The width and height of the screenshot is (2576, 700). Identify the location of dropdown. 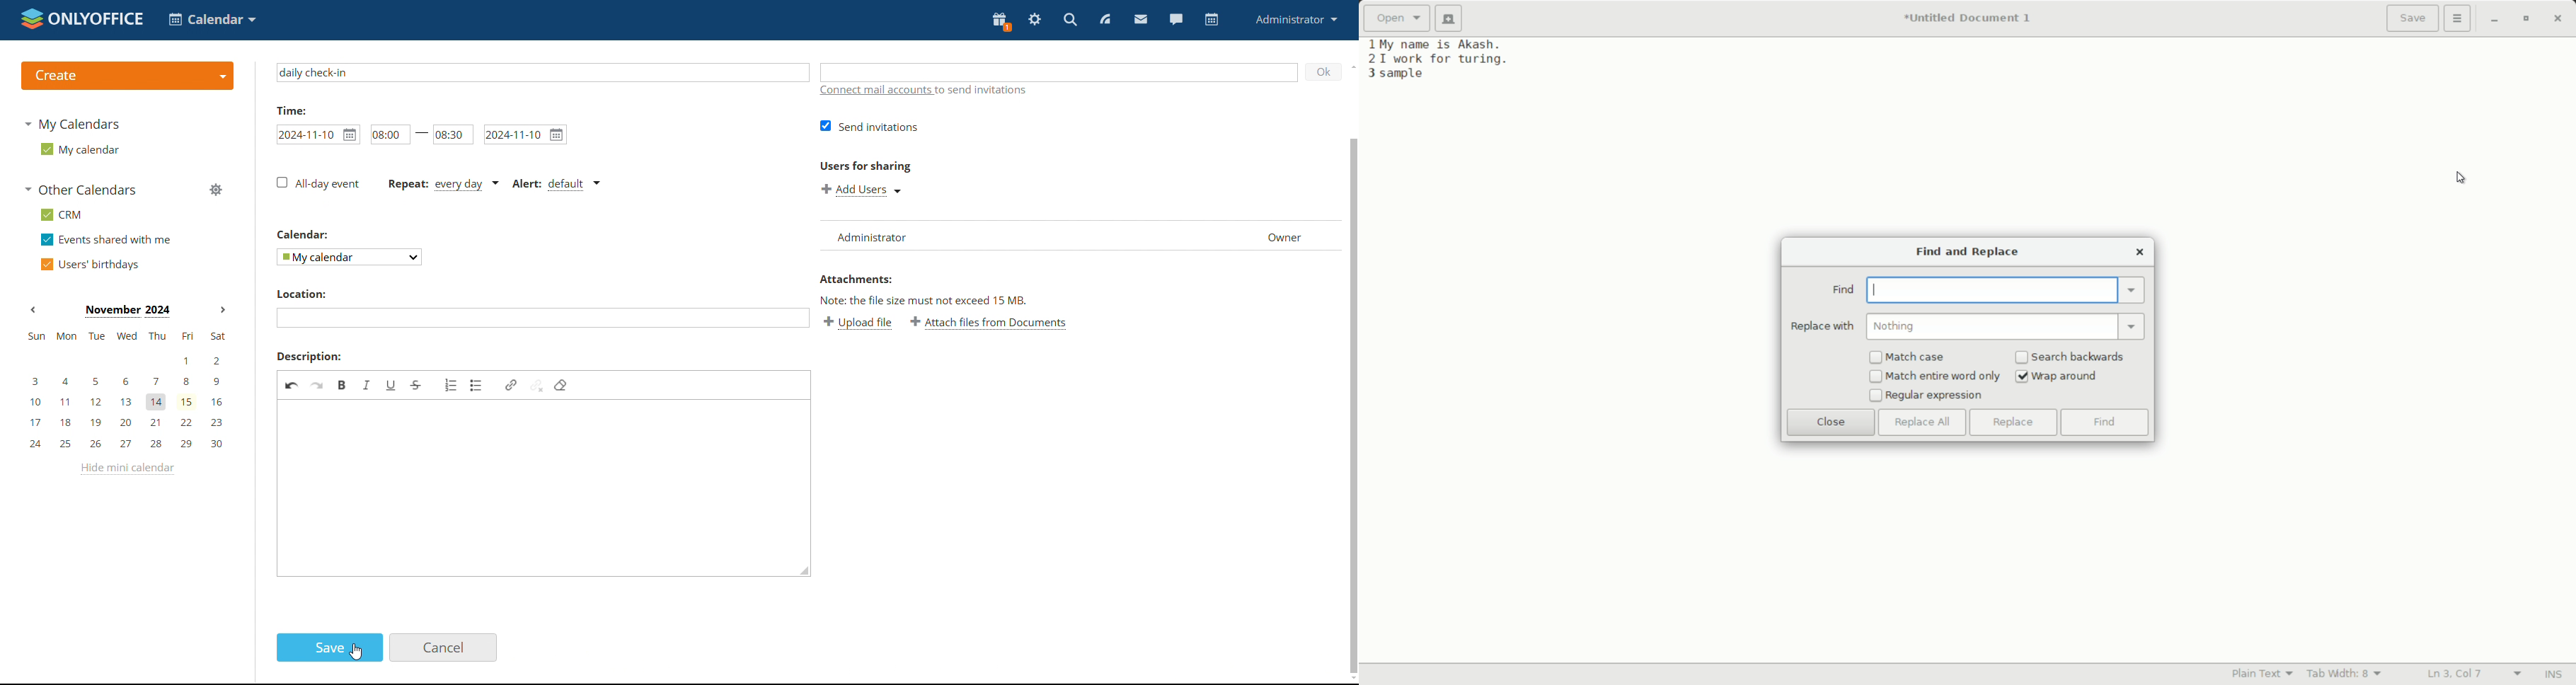
(2133, 290).